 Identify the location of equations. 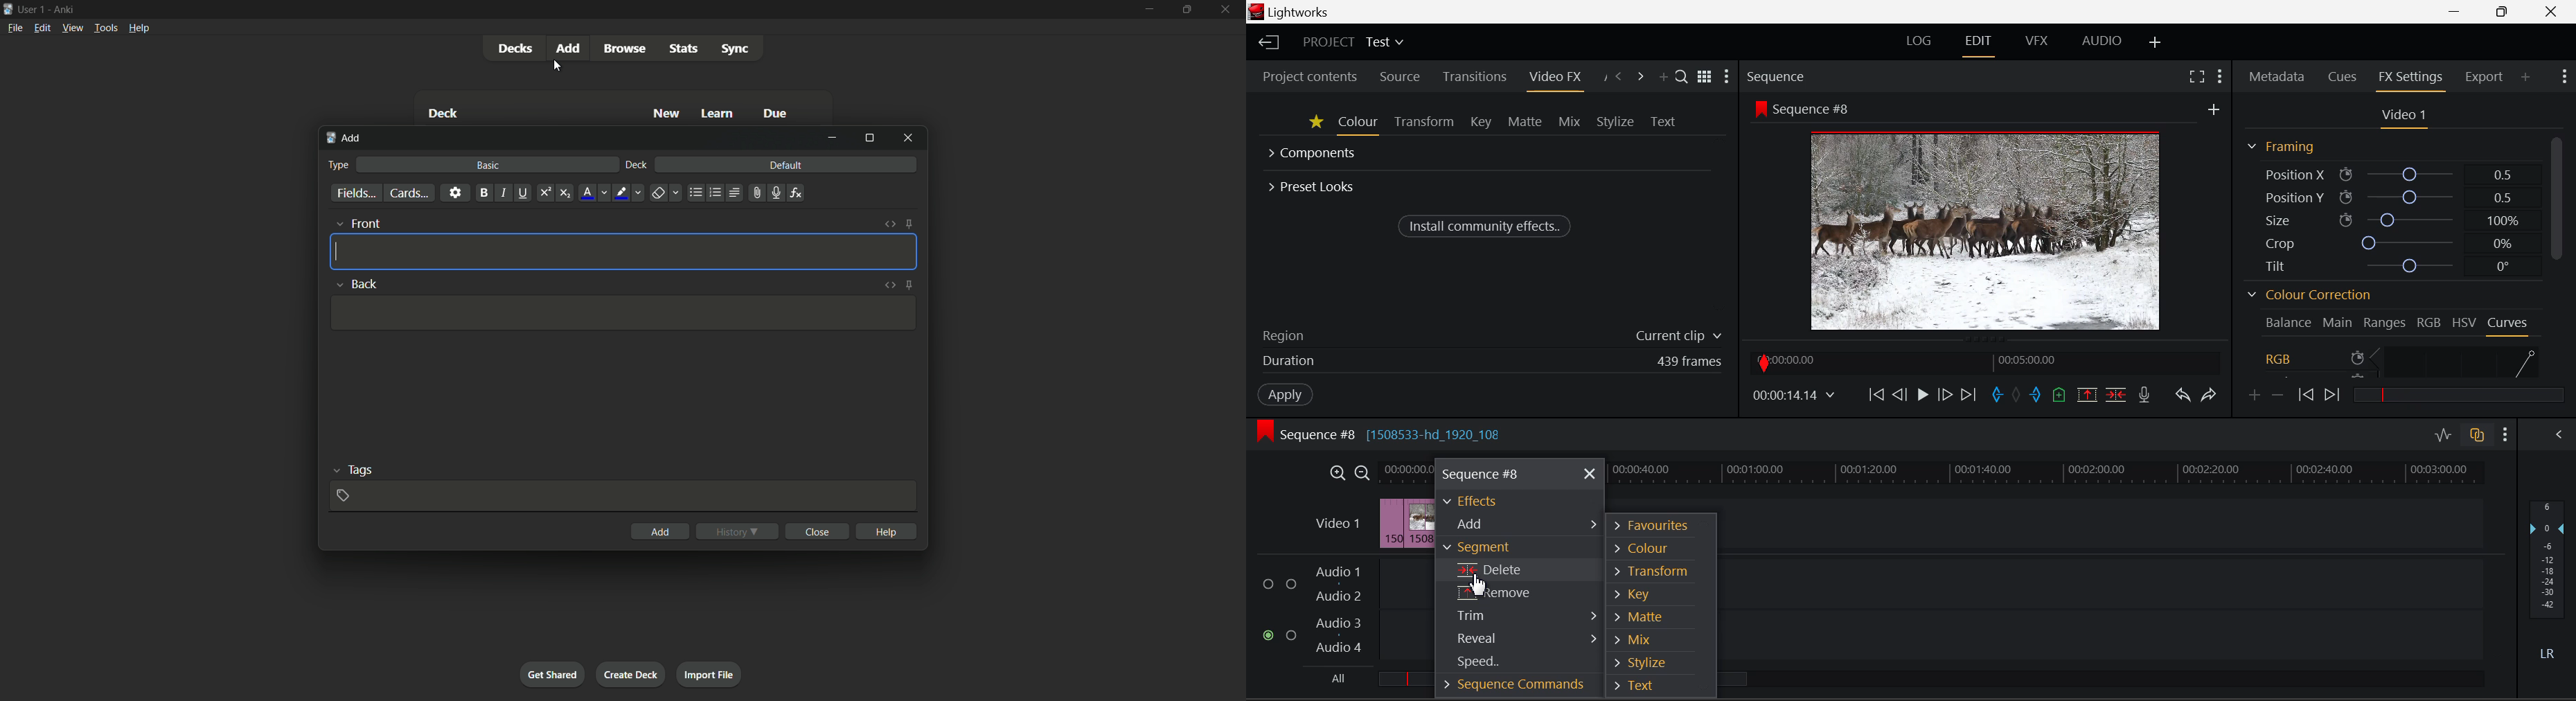
(796, 193).